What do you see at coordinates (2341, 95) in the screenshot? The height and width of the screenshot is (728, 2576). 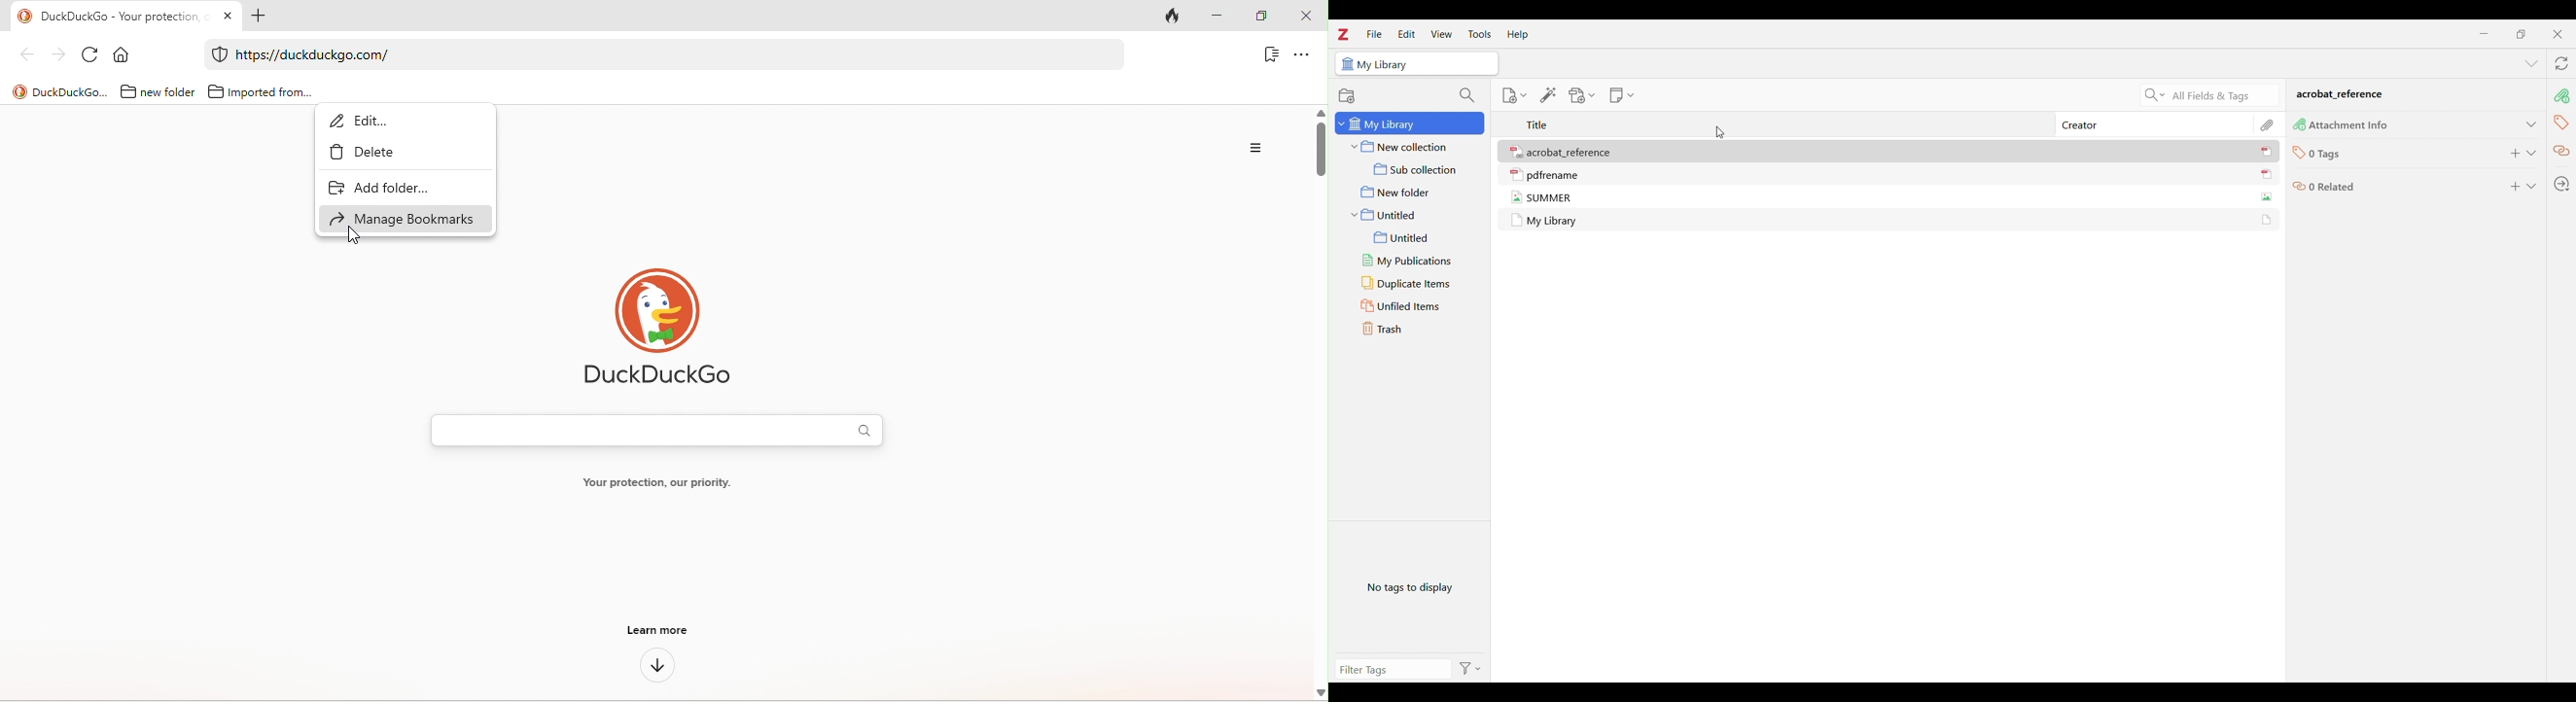 I see `acrobat _reference` at bounding box center [2341, 95].